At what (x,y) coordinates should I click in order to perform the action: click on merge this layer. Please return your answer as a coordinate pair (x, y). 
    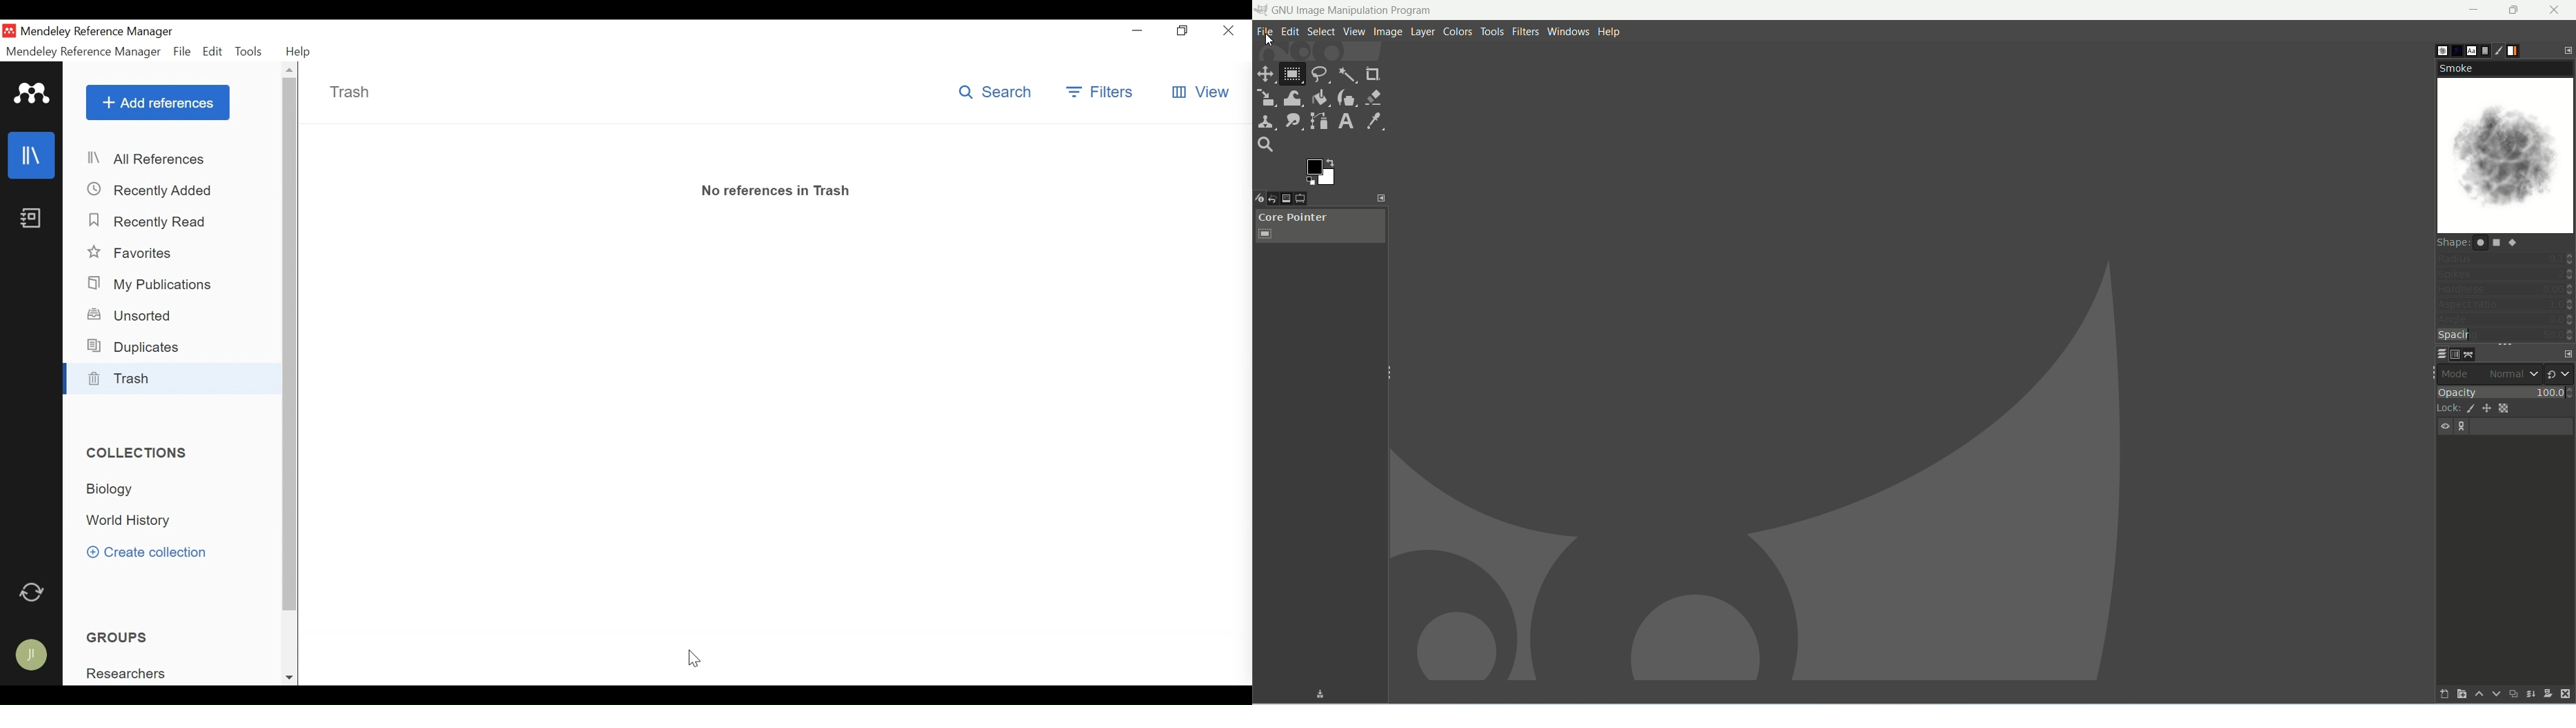
    Looking at the image, I should click on (2530, 695).